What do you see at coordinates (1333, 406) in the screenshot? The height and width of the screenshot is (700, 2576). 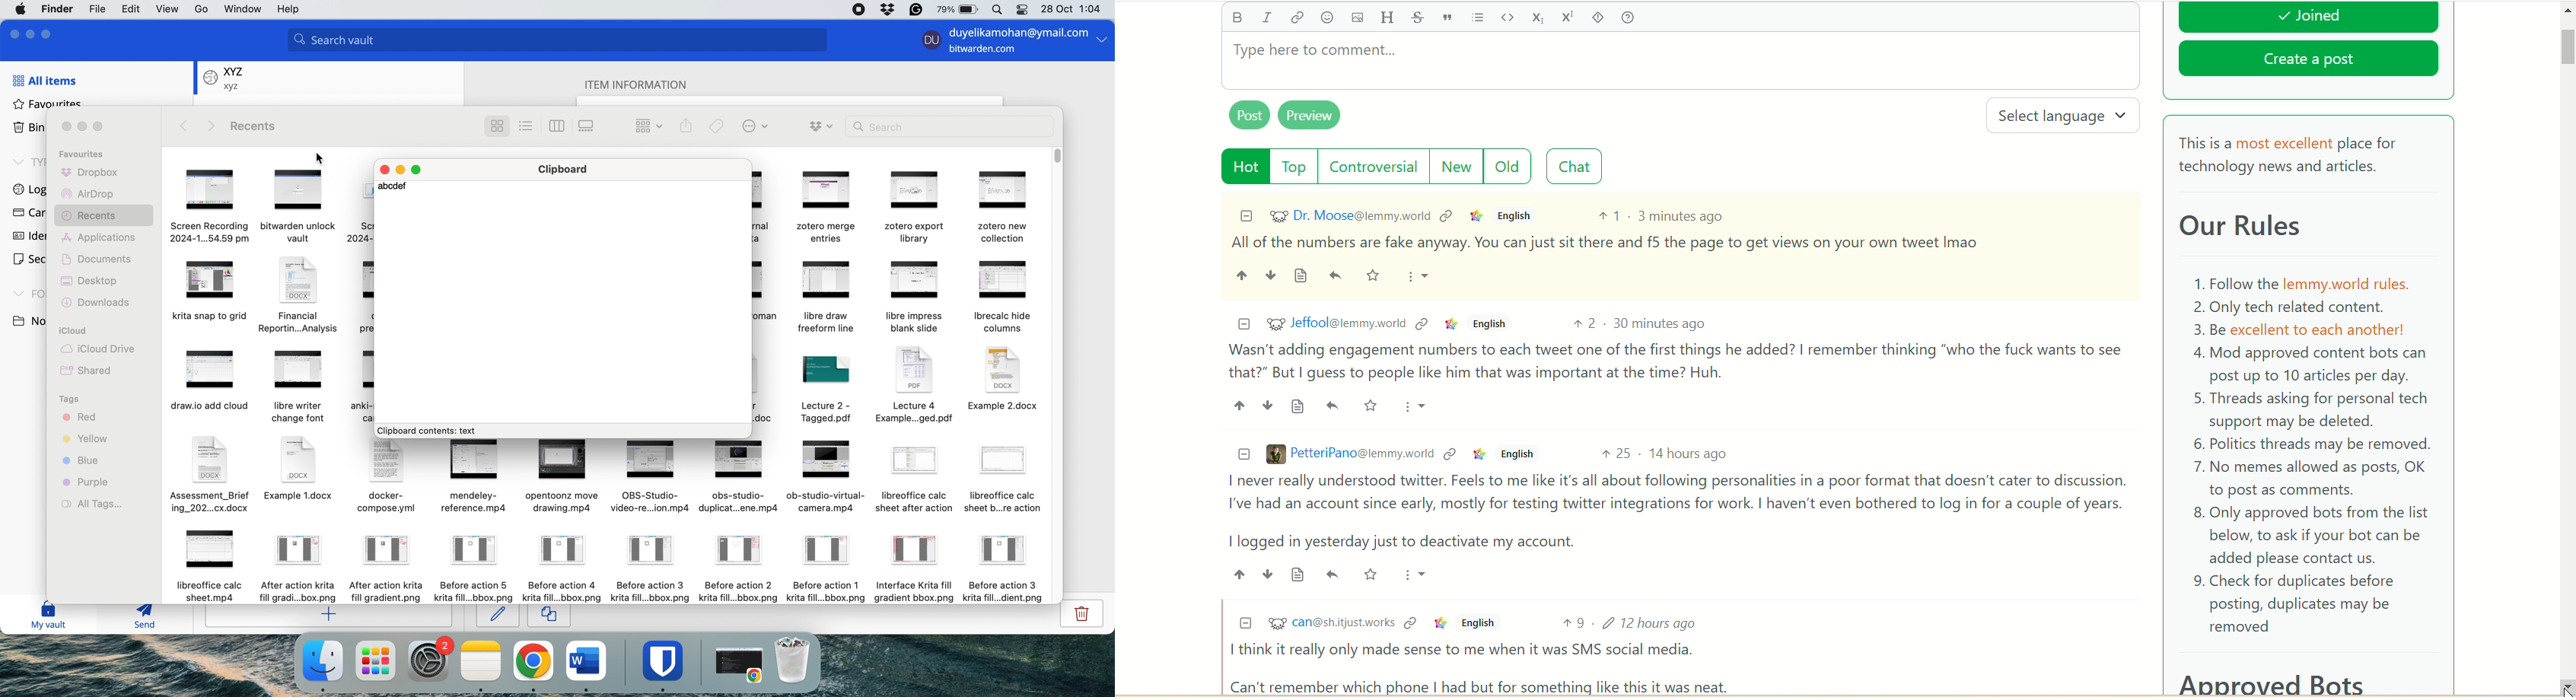 I see `Share` at bounding box center [1333, 406].